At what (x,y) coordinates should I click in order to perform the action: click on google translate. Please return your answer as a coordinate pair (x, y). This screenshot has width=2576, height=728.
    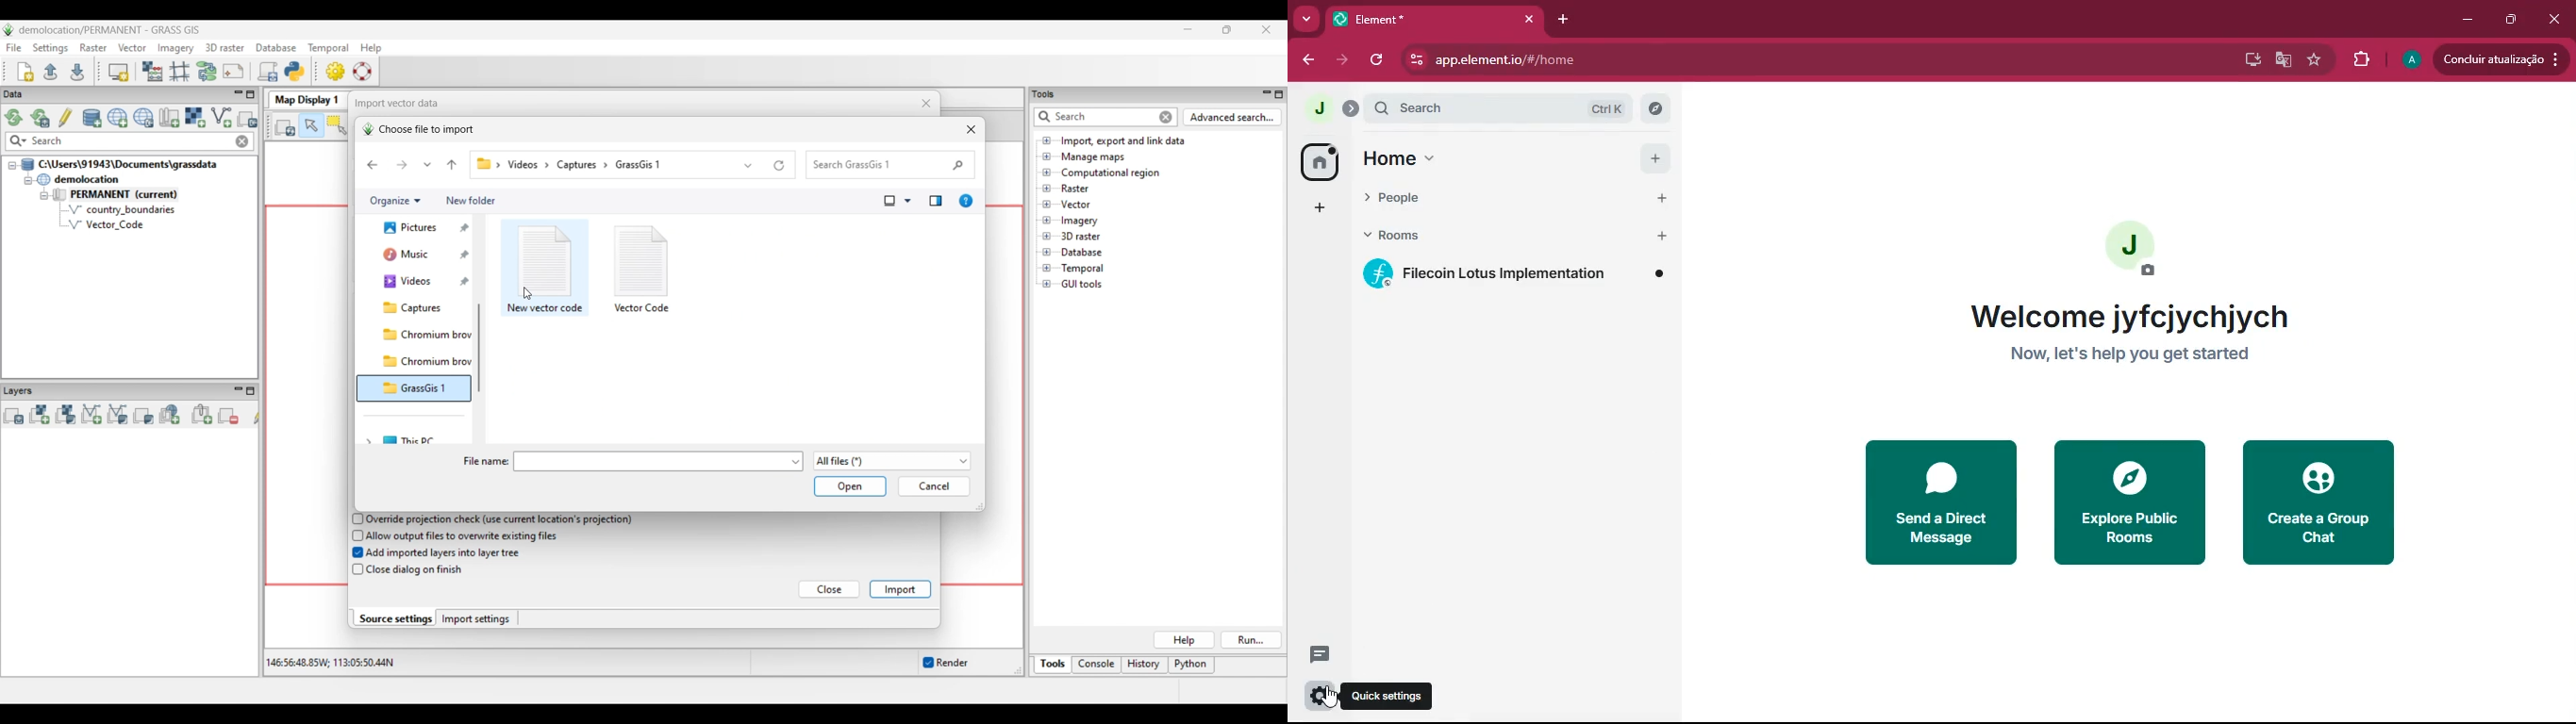
    Looking at the image, I should click on (2282, 62).